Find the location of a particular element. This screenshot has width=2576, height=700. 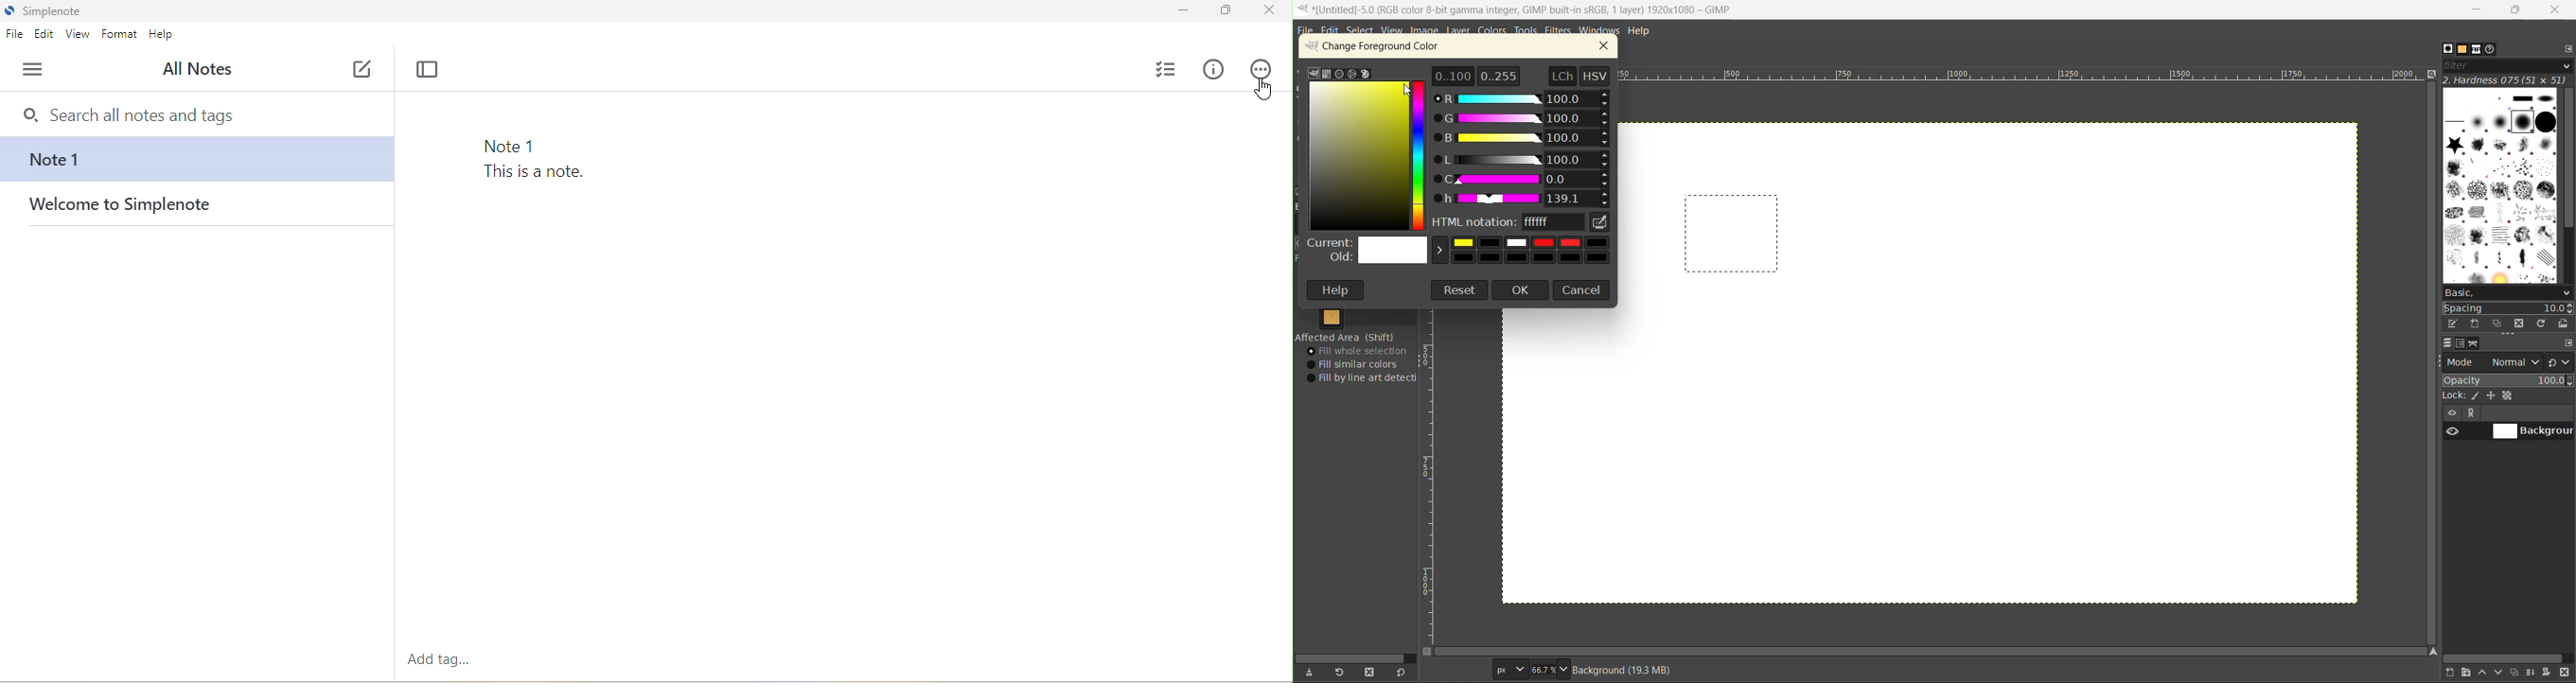

cancel is located at coordinates (1584, 290).